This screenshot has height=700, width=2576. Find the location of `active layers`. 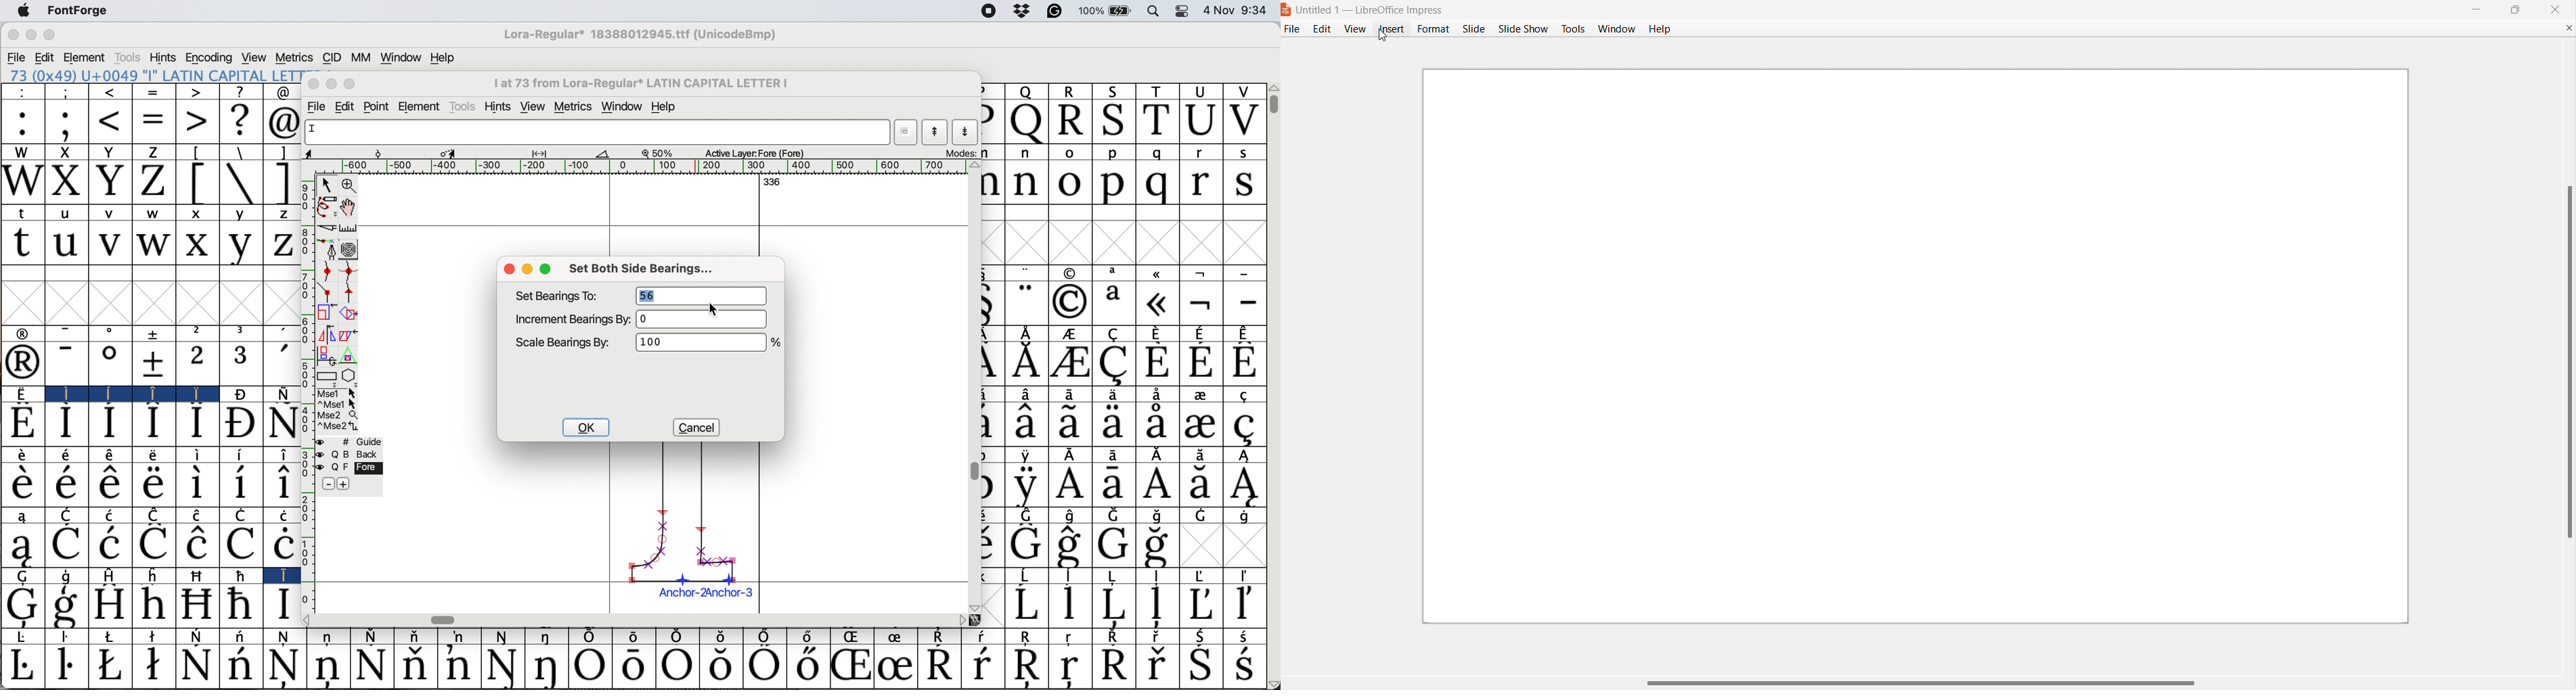

active layers is located at coordinates (757, 152).